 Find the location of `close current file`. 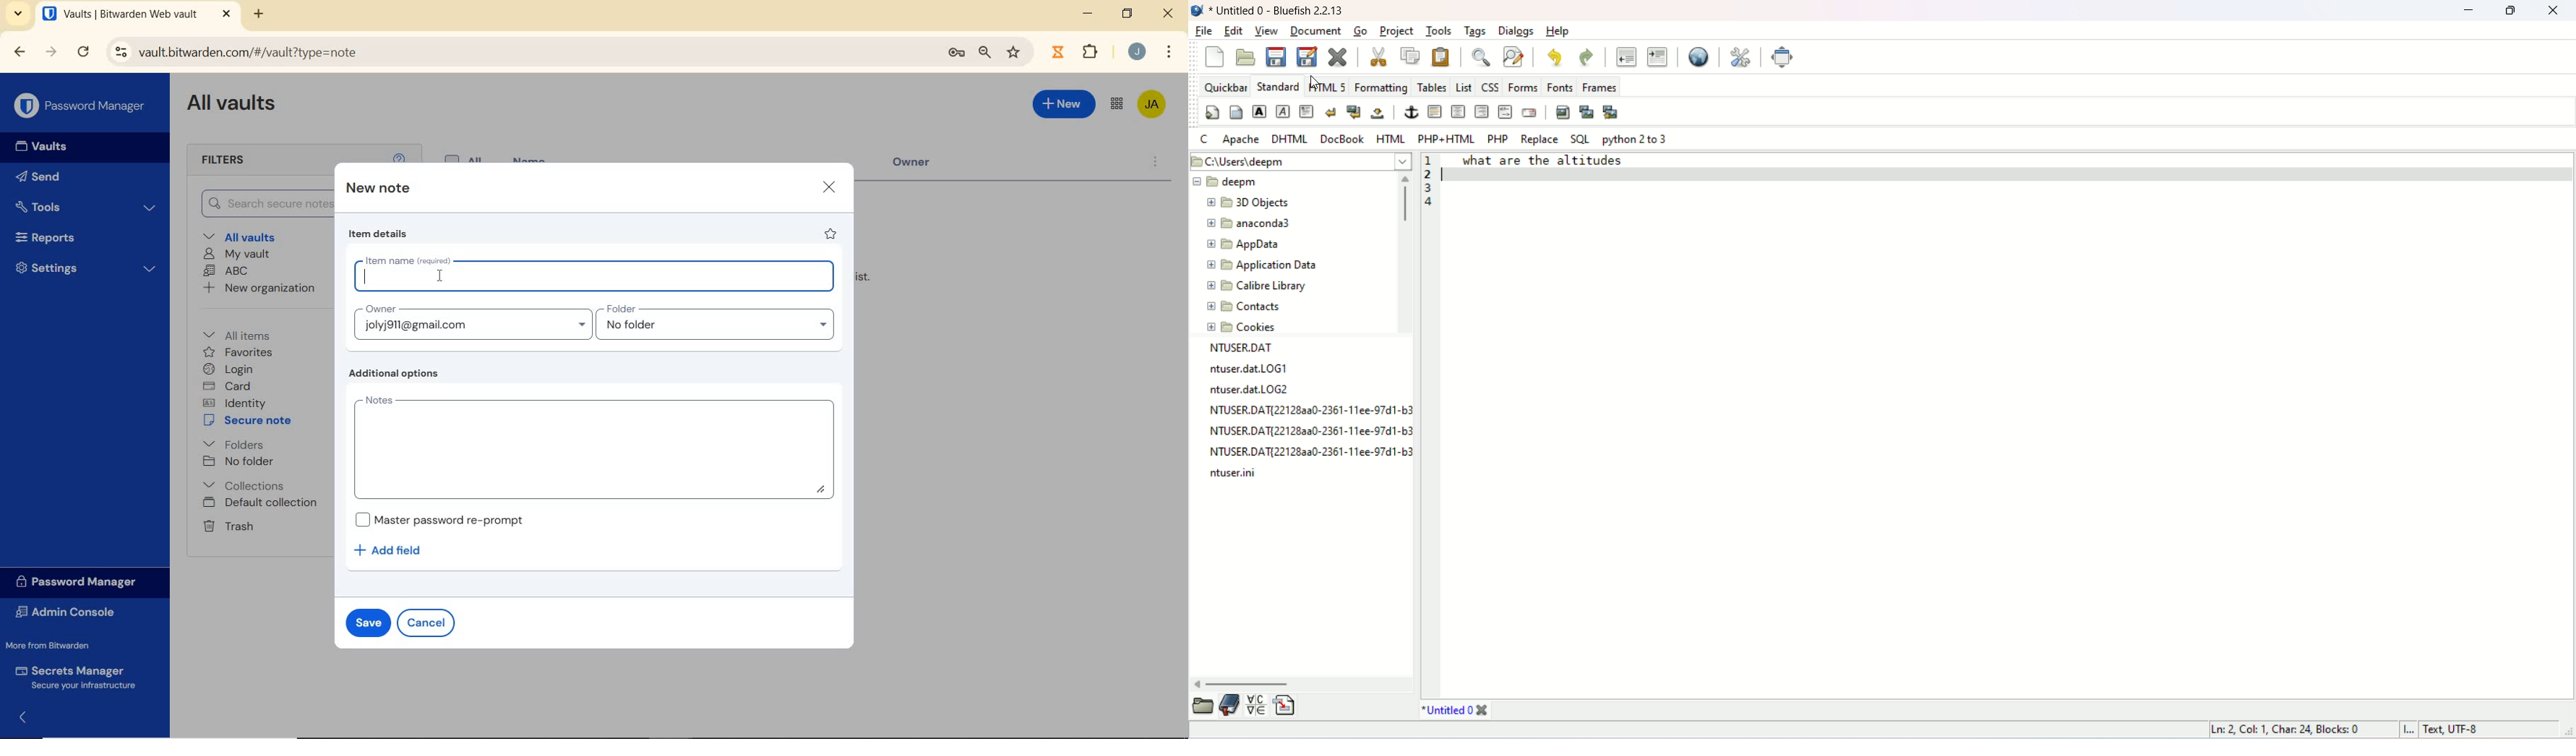

close current file is located at coordinates (1336, 57).